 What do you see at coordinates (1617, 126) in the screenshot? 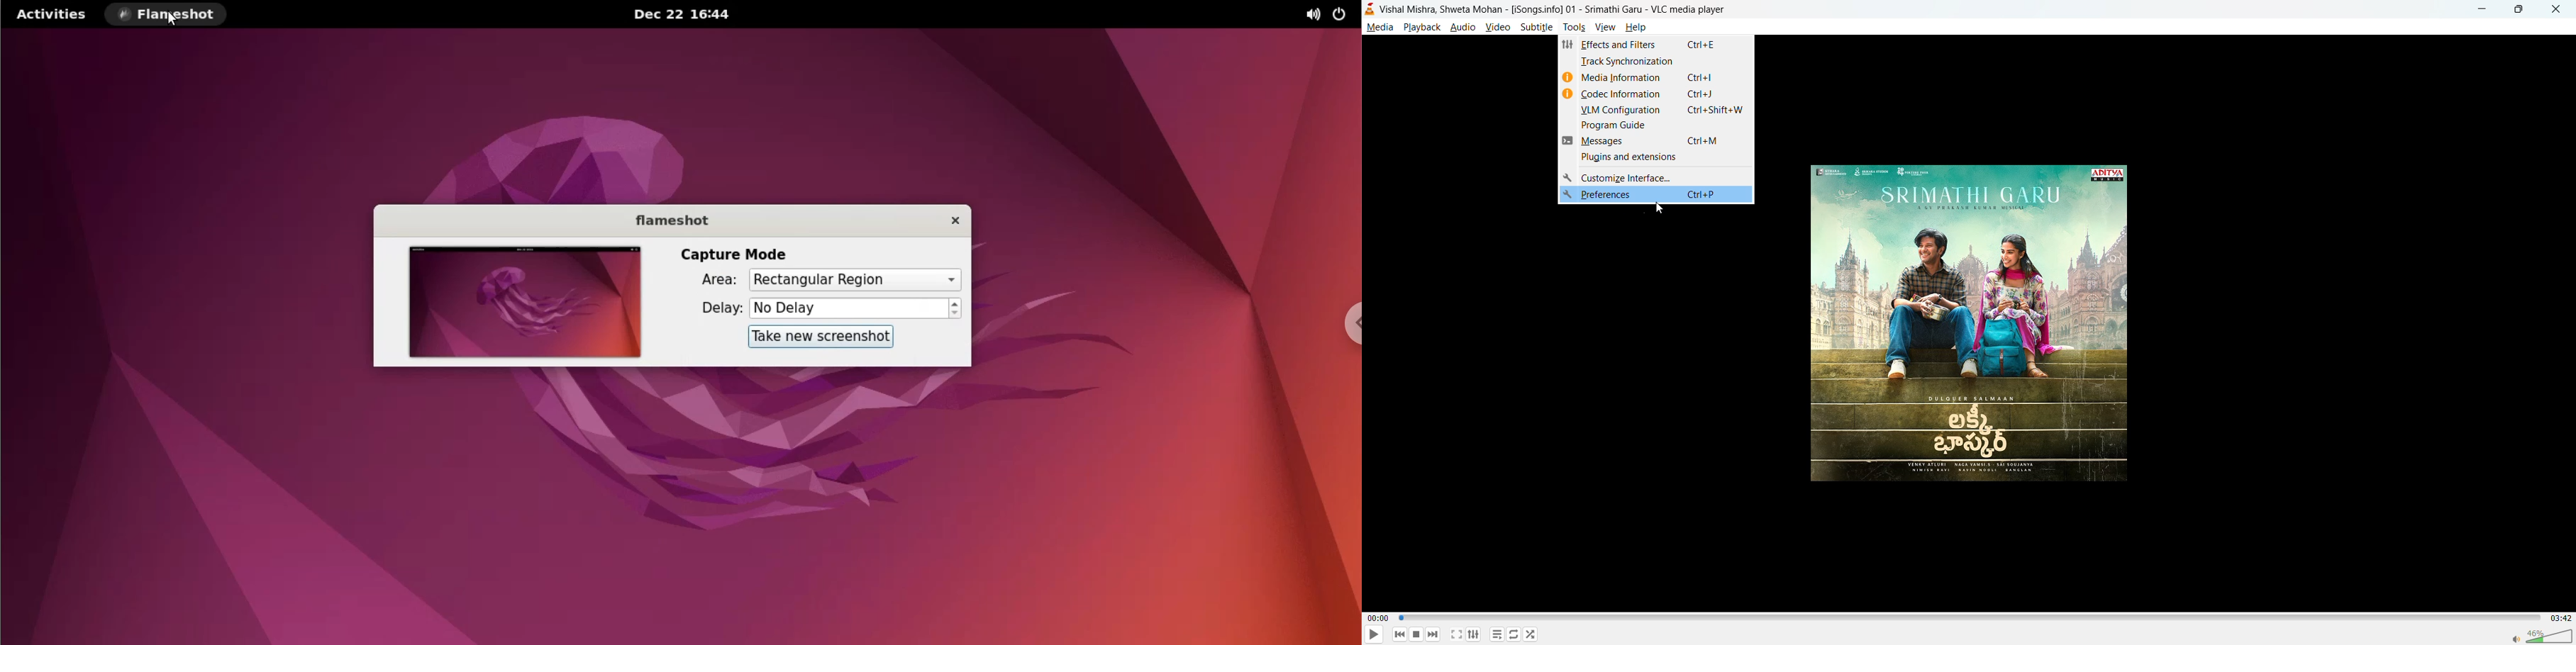
I see `program guide` at bounding box center [1617, 126].